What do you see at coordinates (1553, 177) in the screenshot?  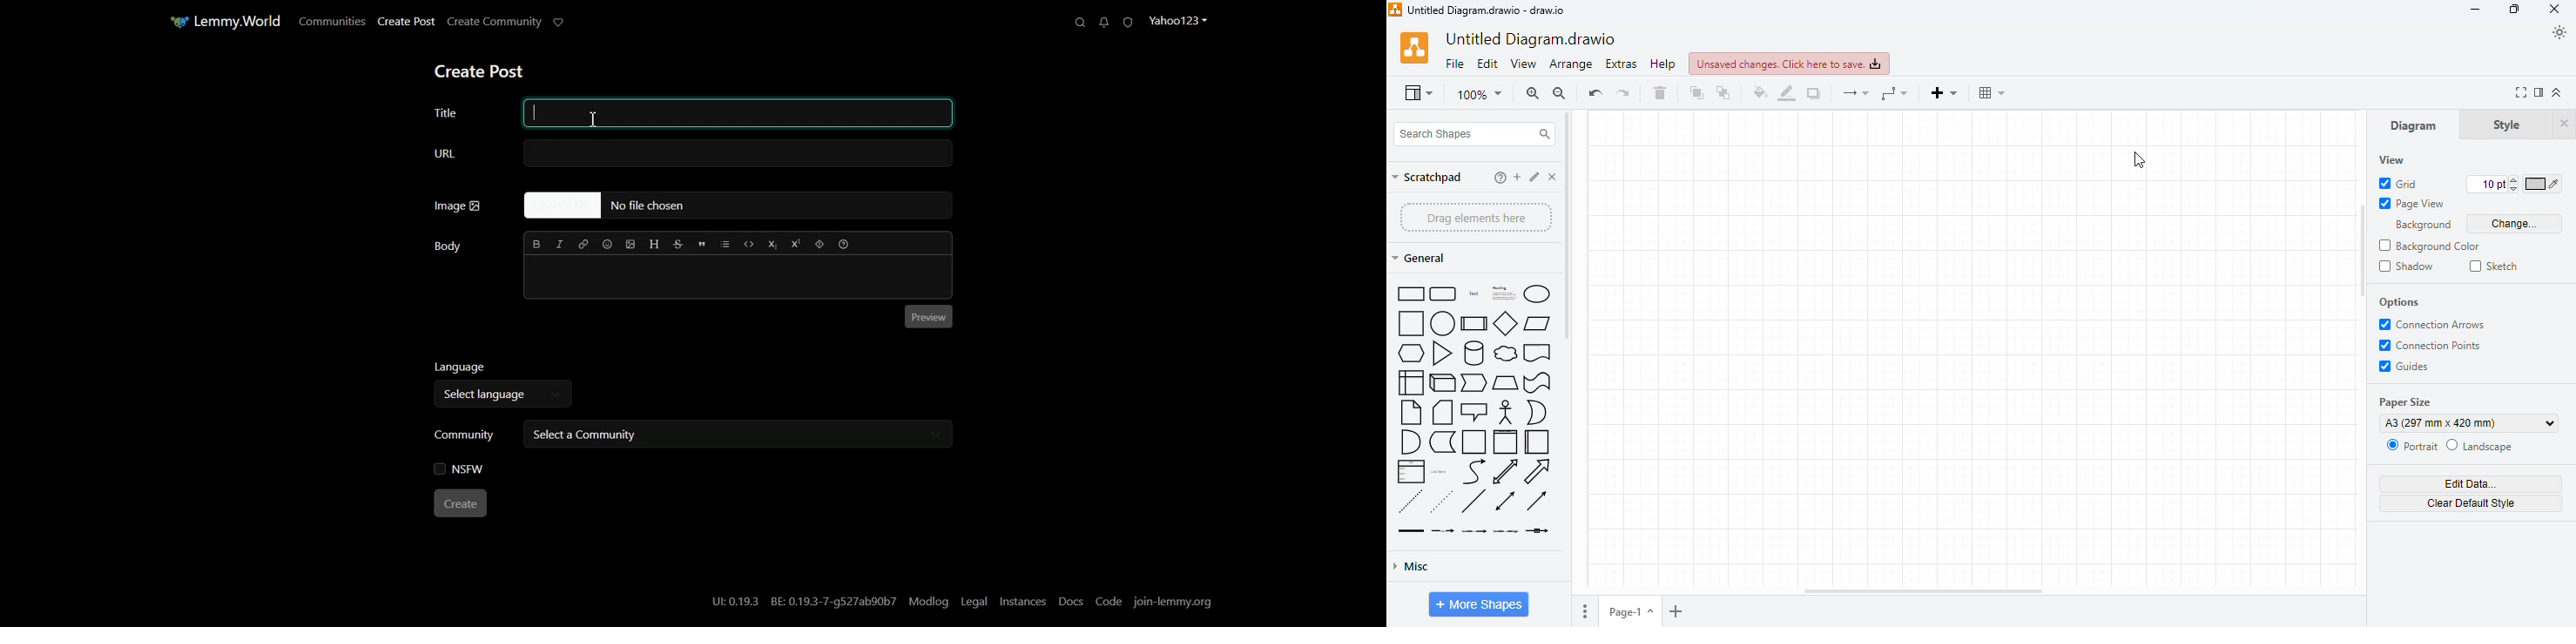 I see `delete` at bounding box center [1553, 177].